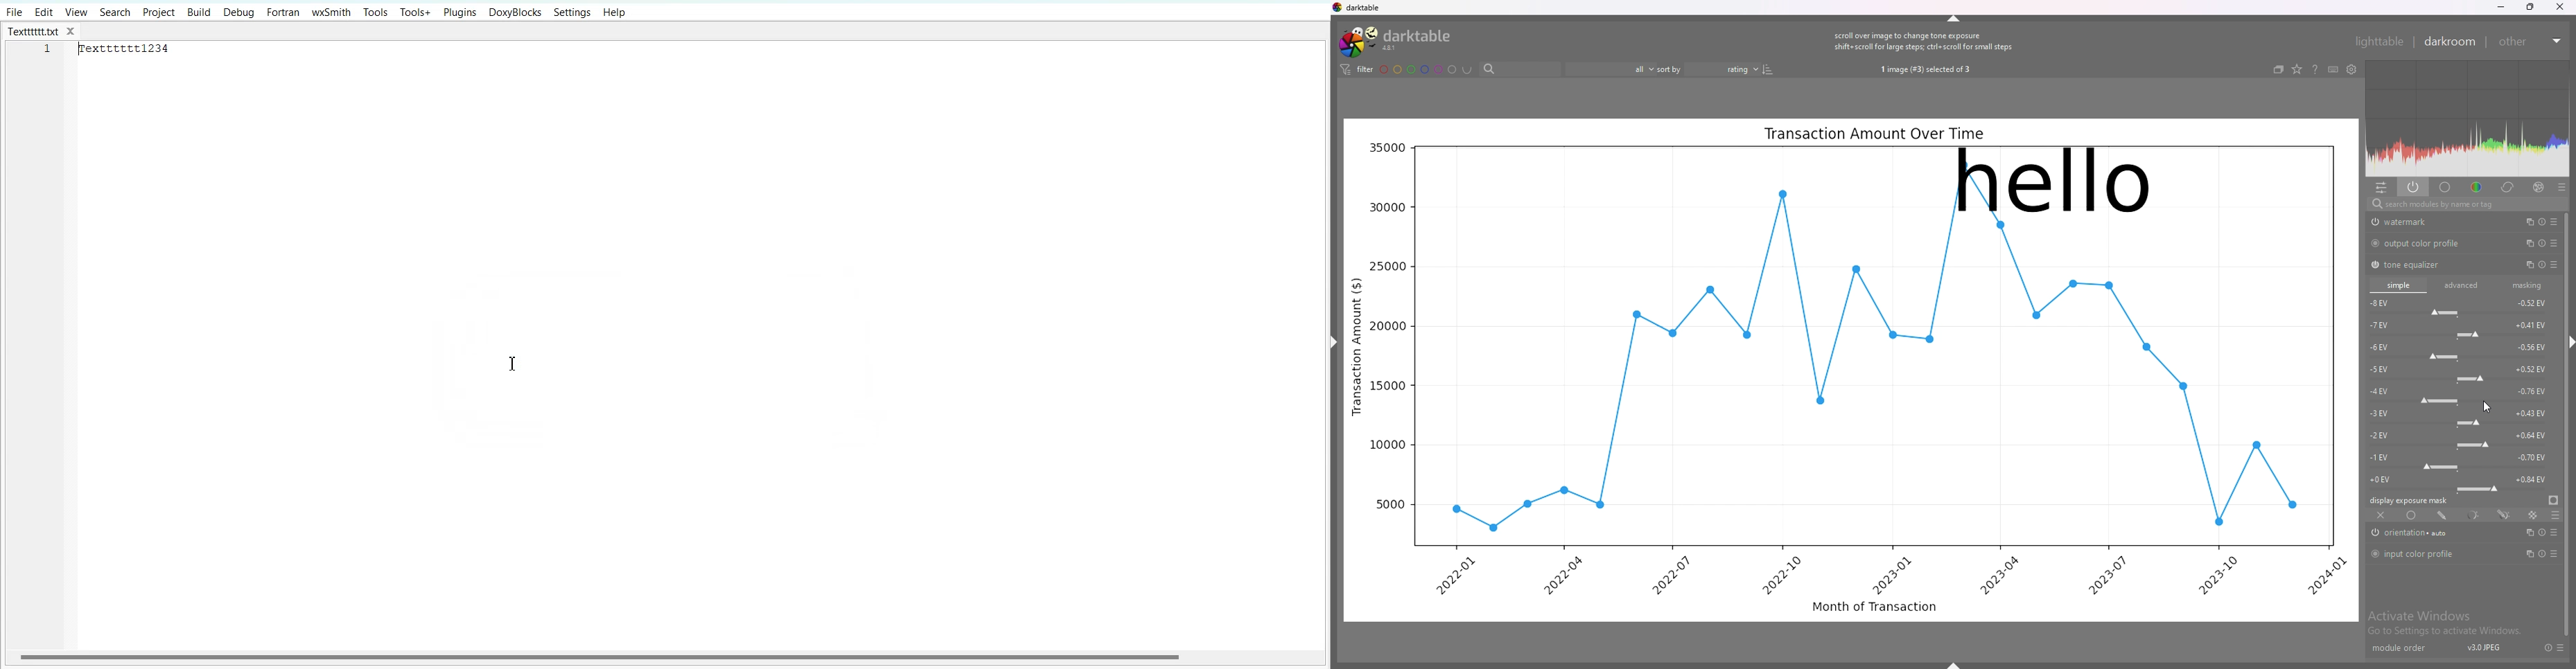 The height and width of the screenshot is (672, 2576). What do you see at coordinates (2517, 42) in the screenshot?
I see `other` at bounding box center [2517, 42].